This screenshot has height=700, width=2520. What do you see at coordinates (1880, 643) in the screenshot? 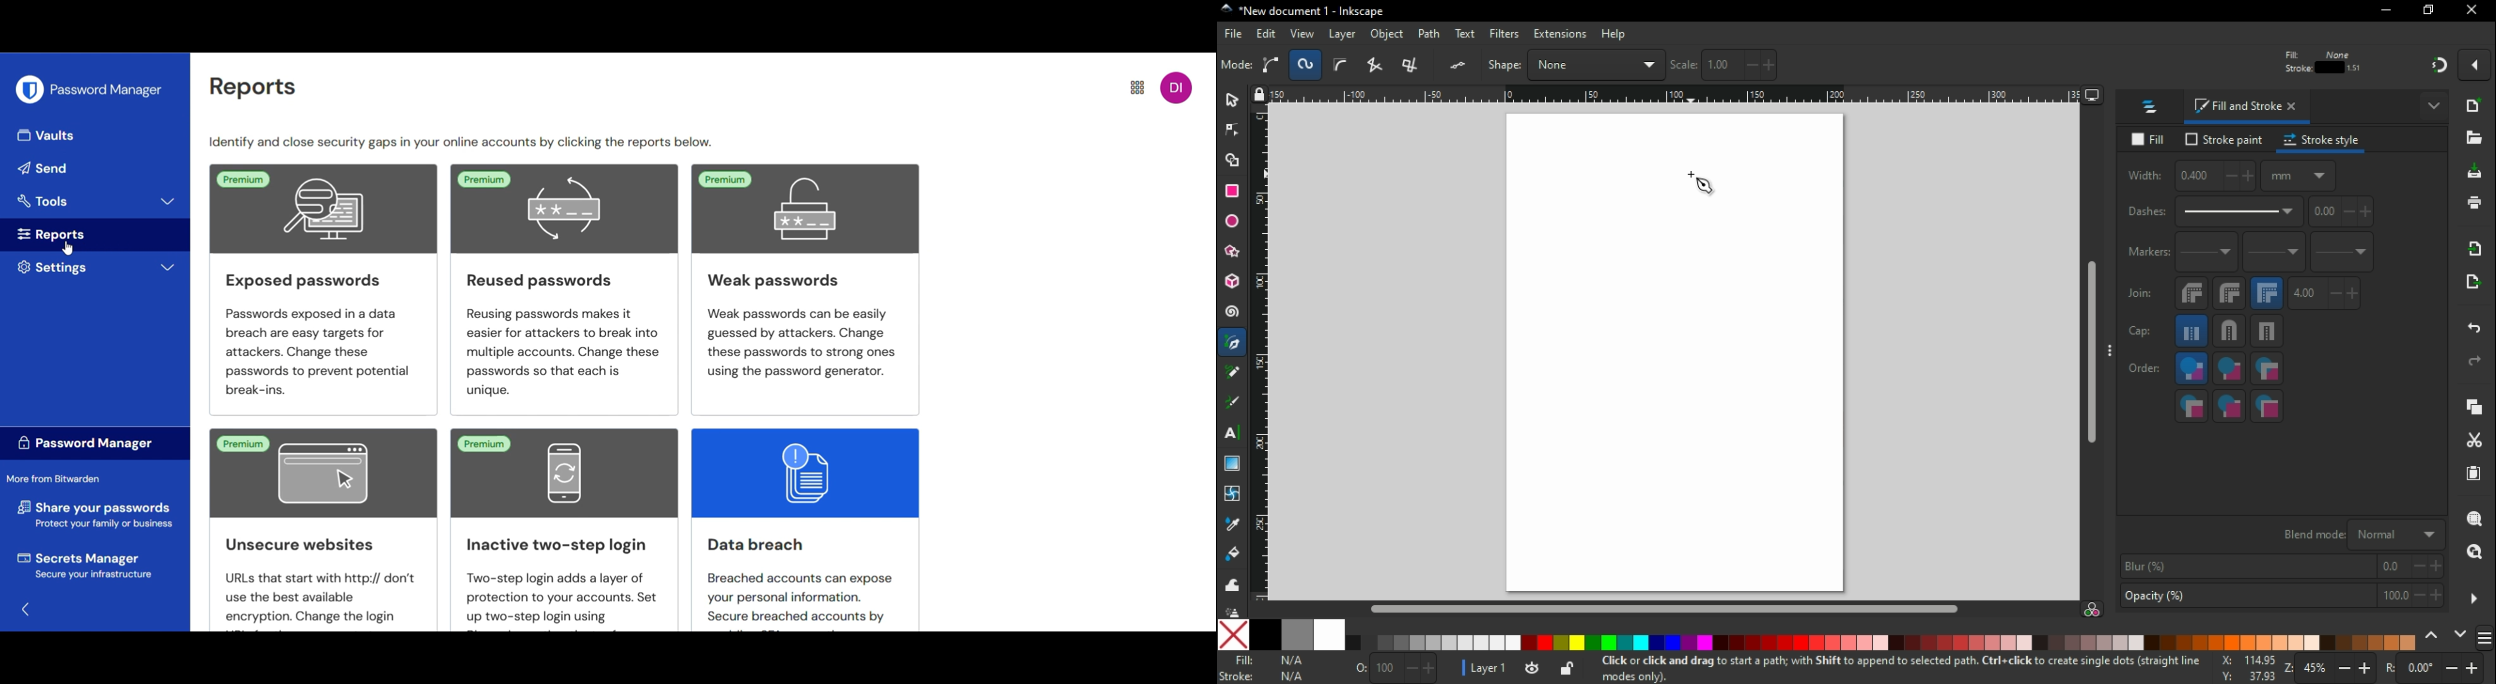
I see `color palette` at bounding box center [1880, 643].